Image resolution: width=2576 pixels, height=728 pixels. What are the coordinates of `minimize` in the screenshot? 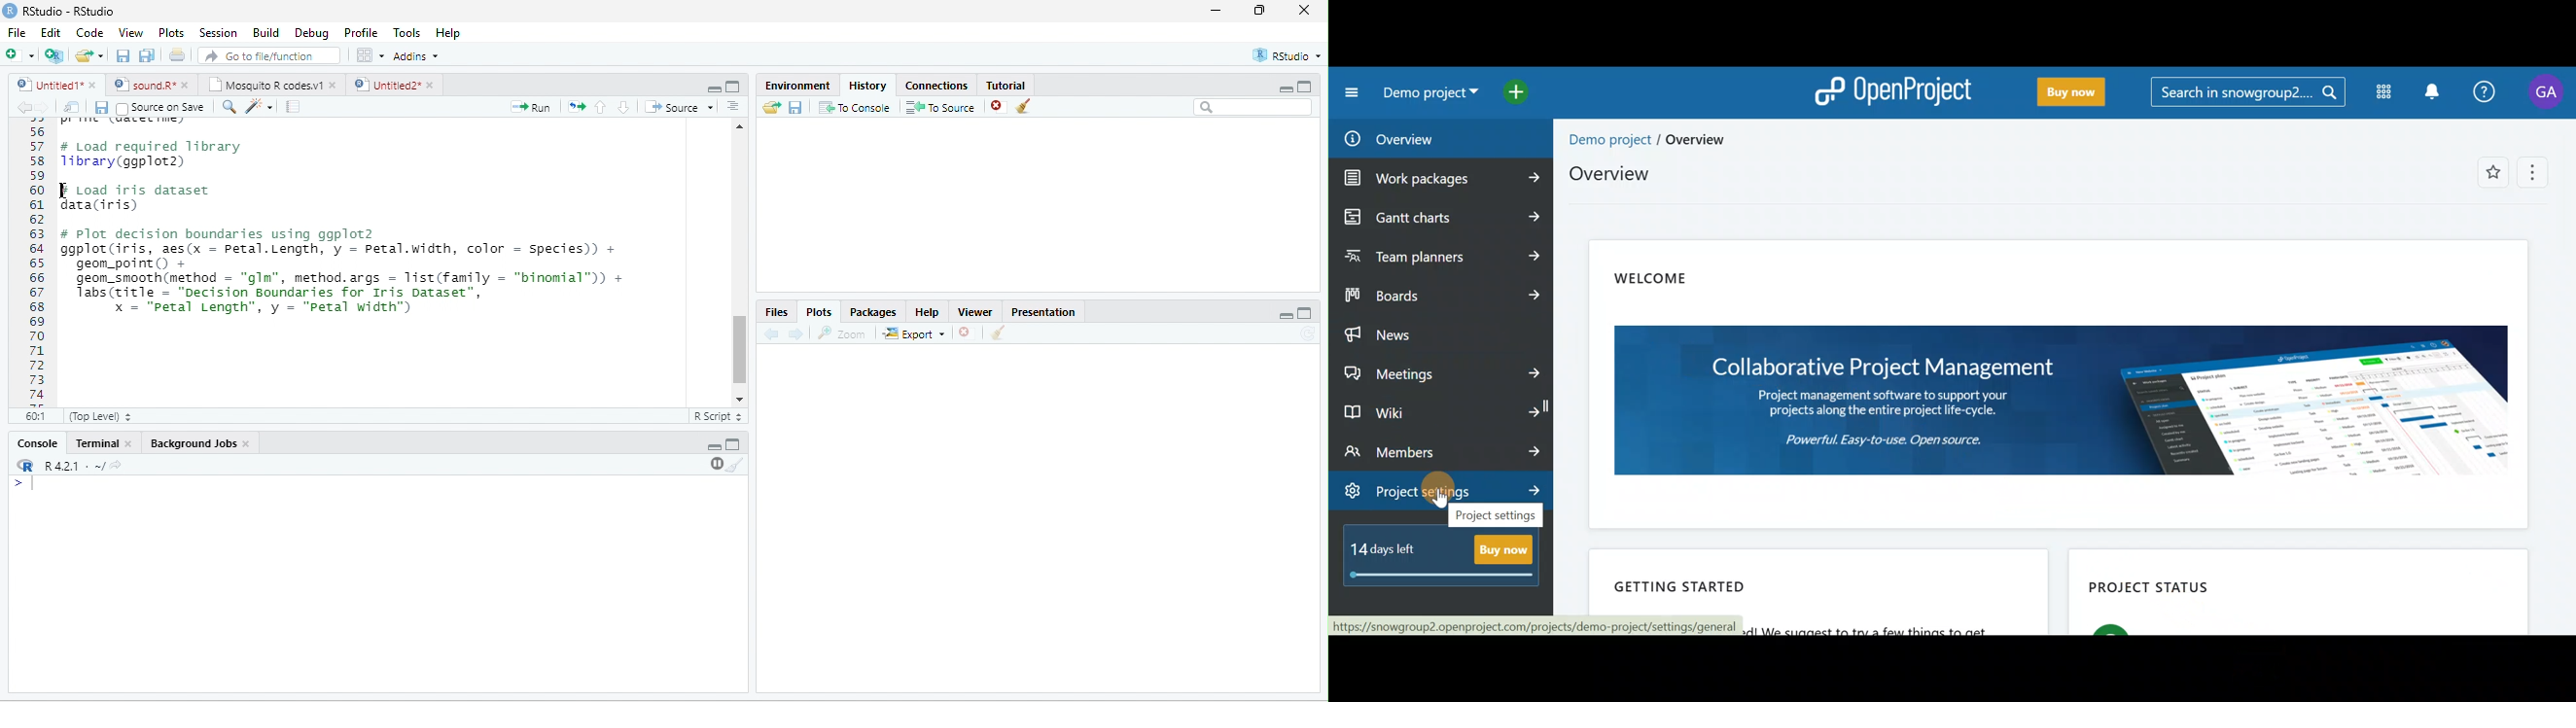 It's located at (1285, 89).